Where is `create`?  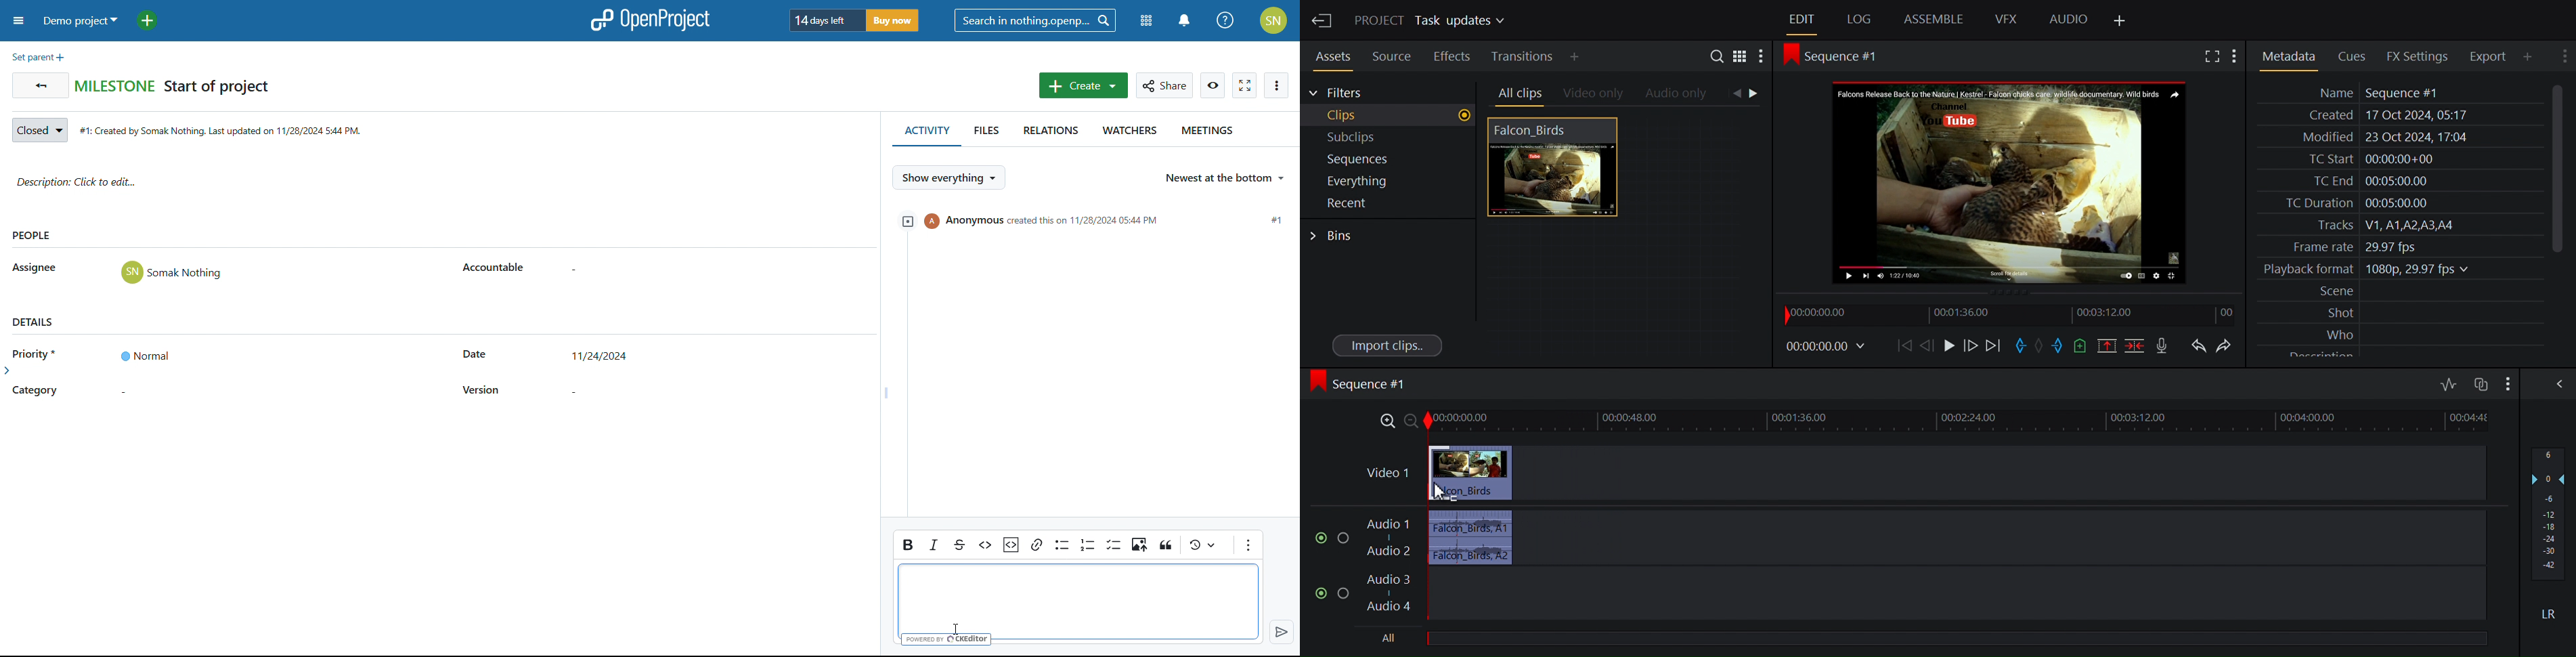
create is located at coordinates (1084, 85).